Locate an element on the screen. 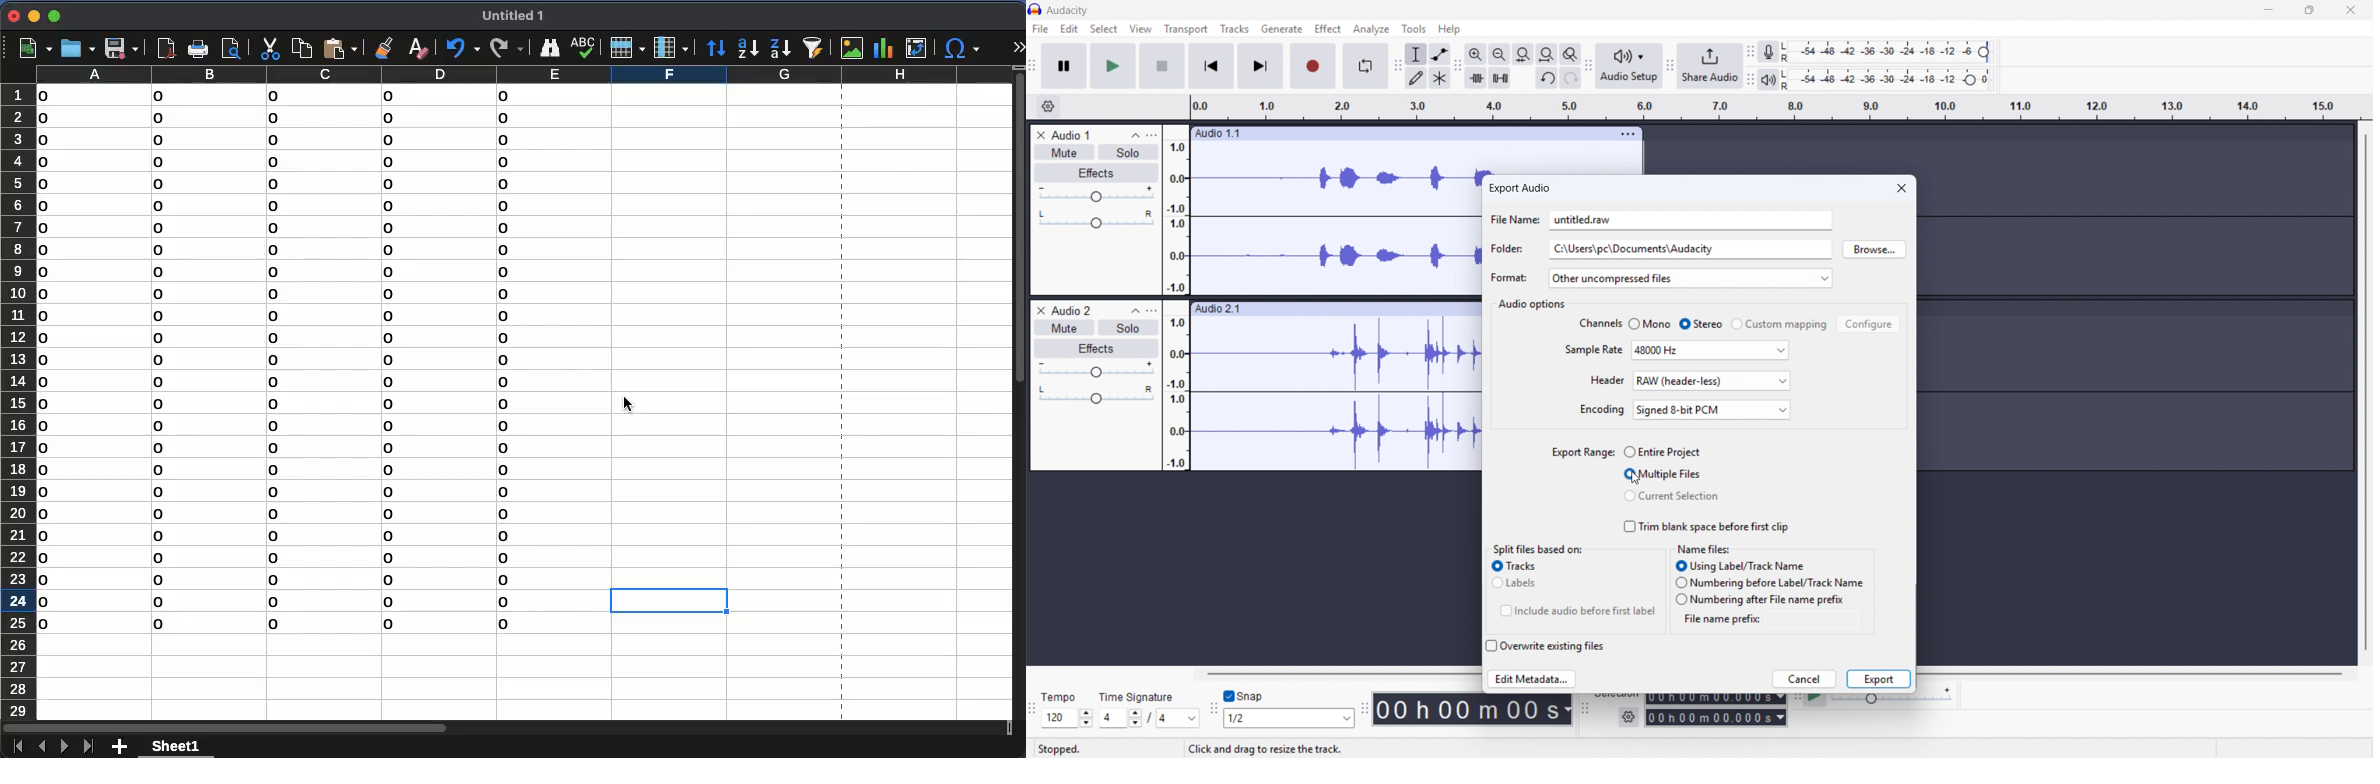  save is located at coordinates (120, 49).